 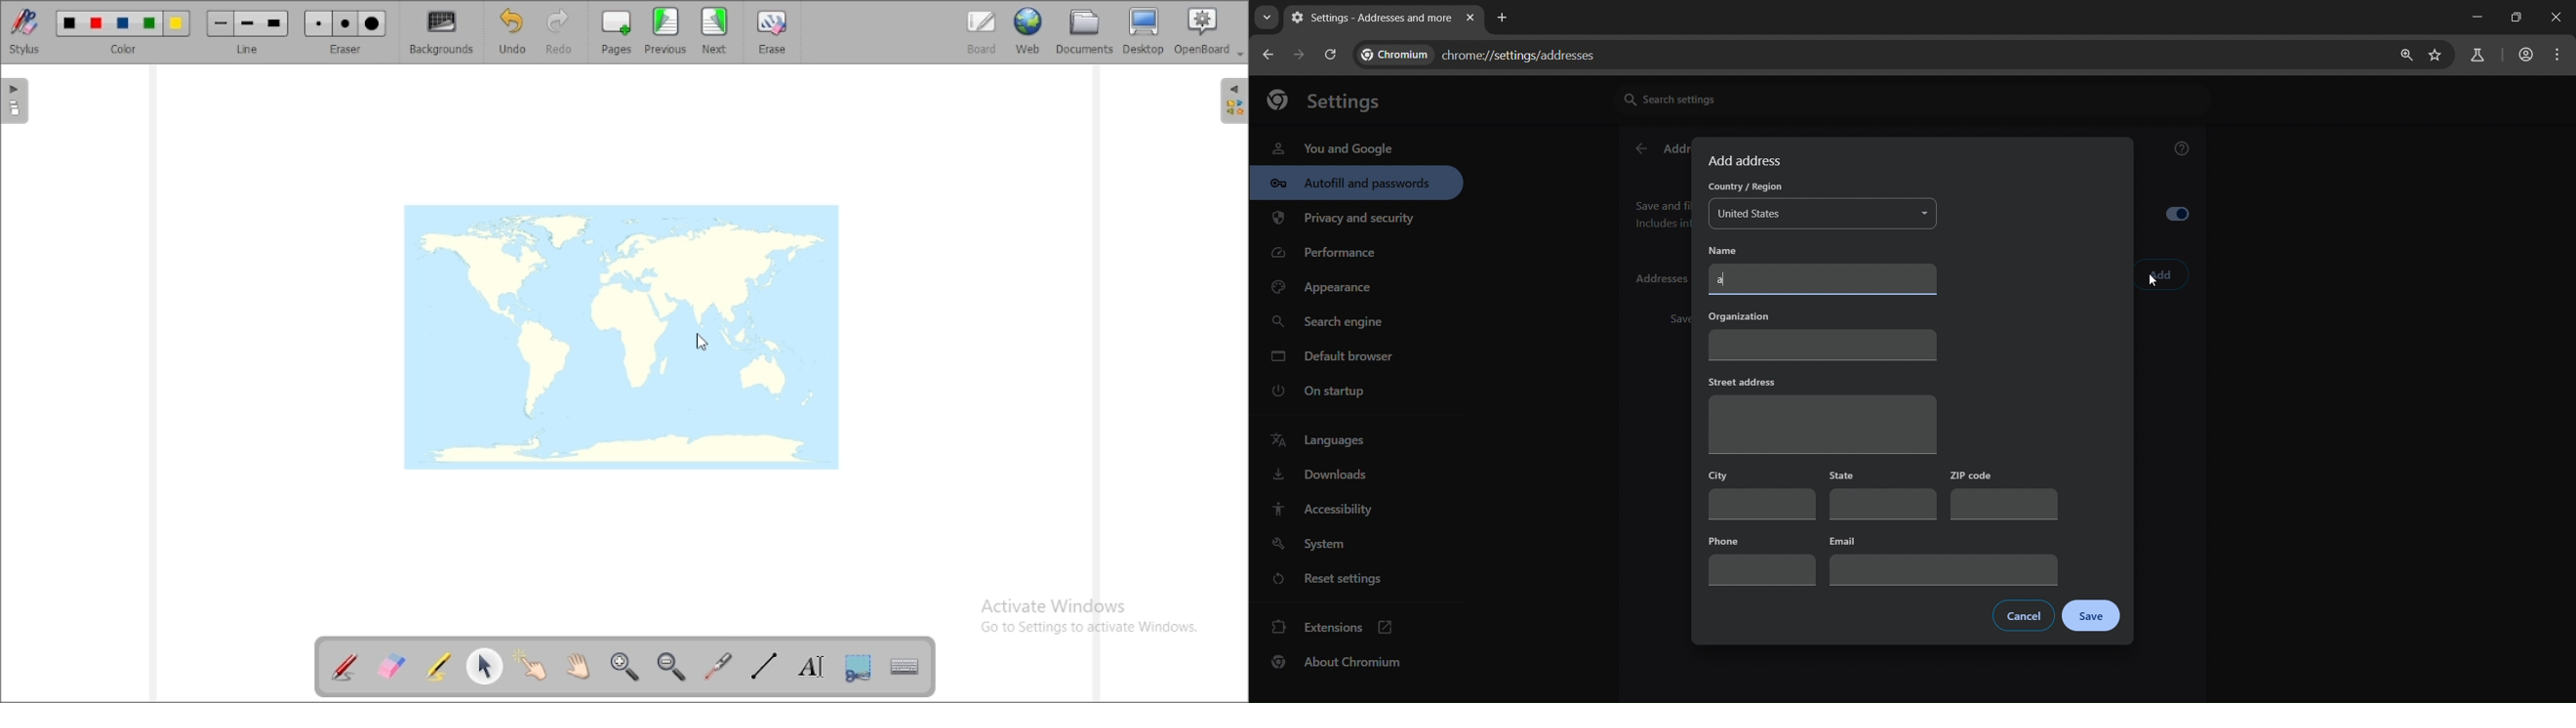 What do you see at coordinates (906, 666) in the screenshot?
I see `display virtual keyboard` at bounding box center [906, 666].